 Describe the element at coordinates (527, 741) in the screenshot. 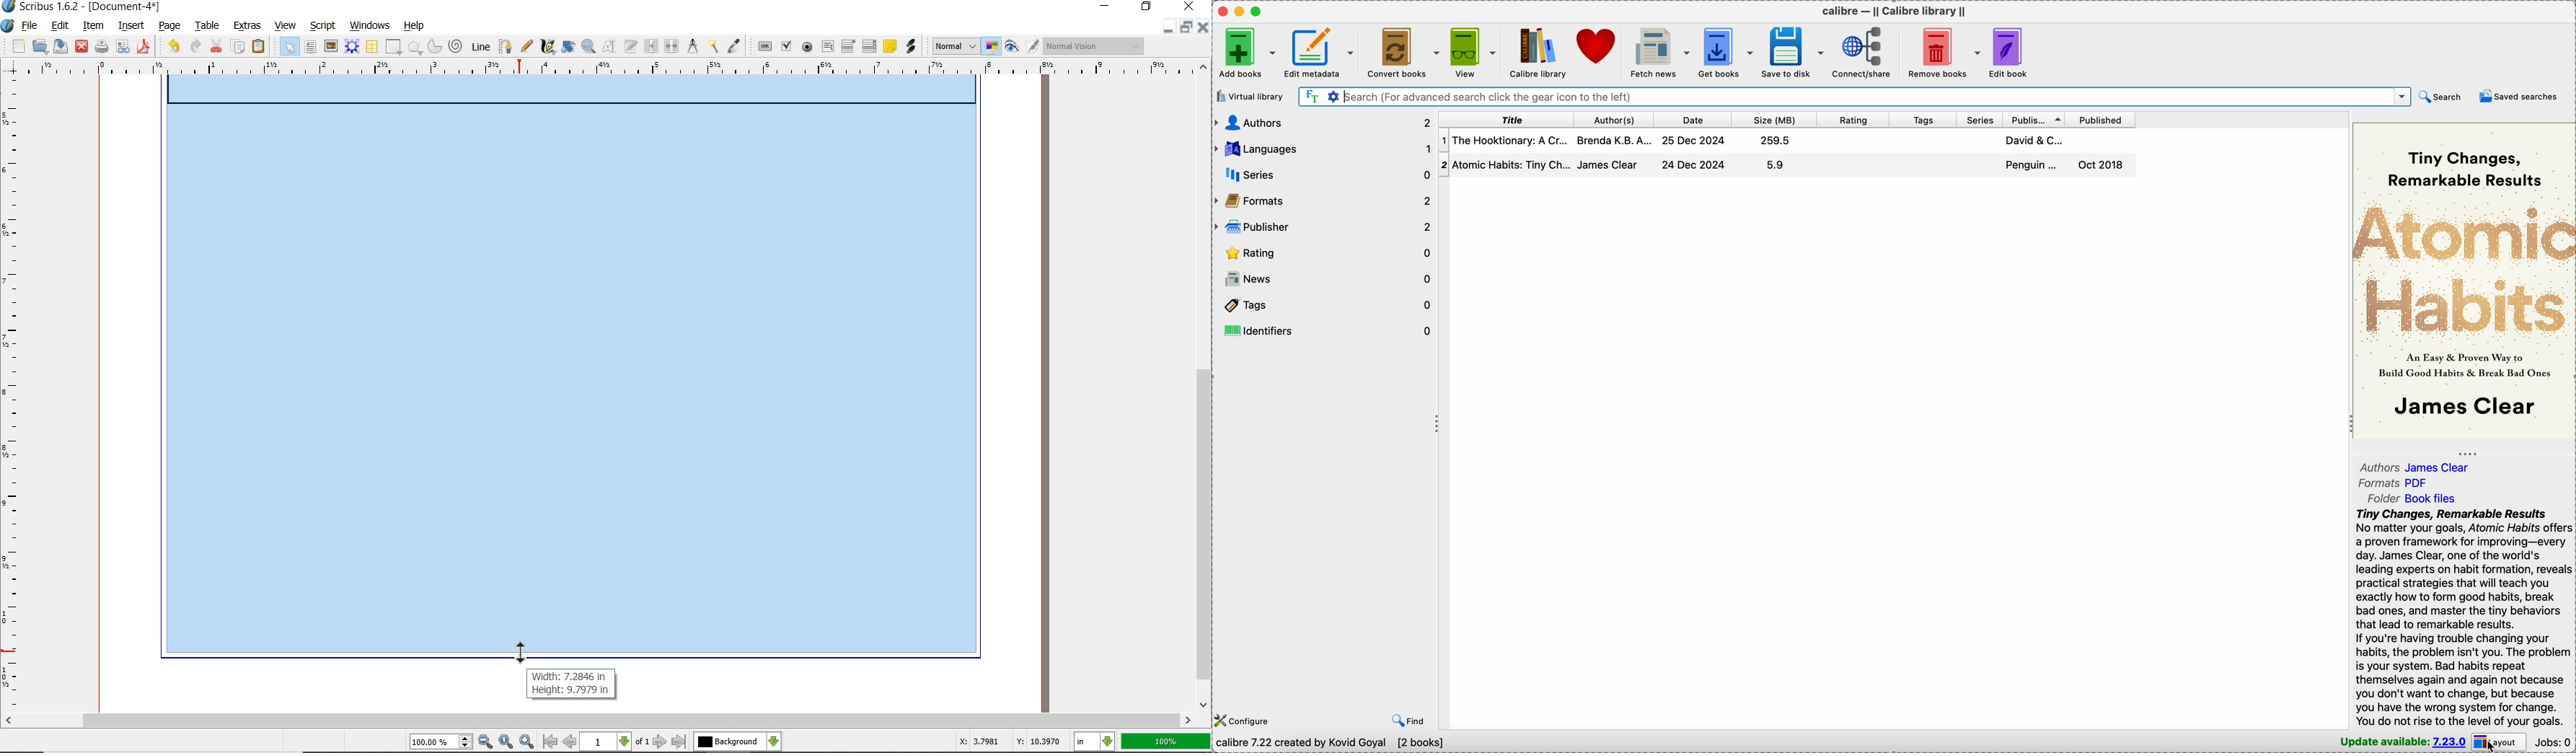

I see `zoom in` at that location.